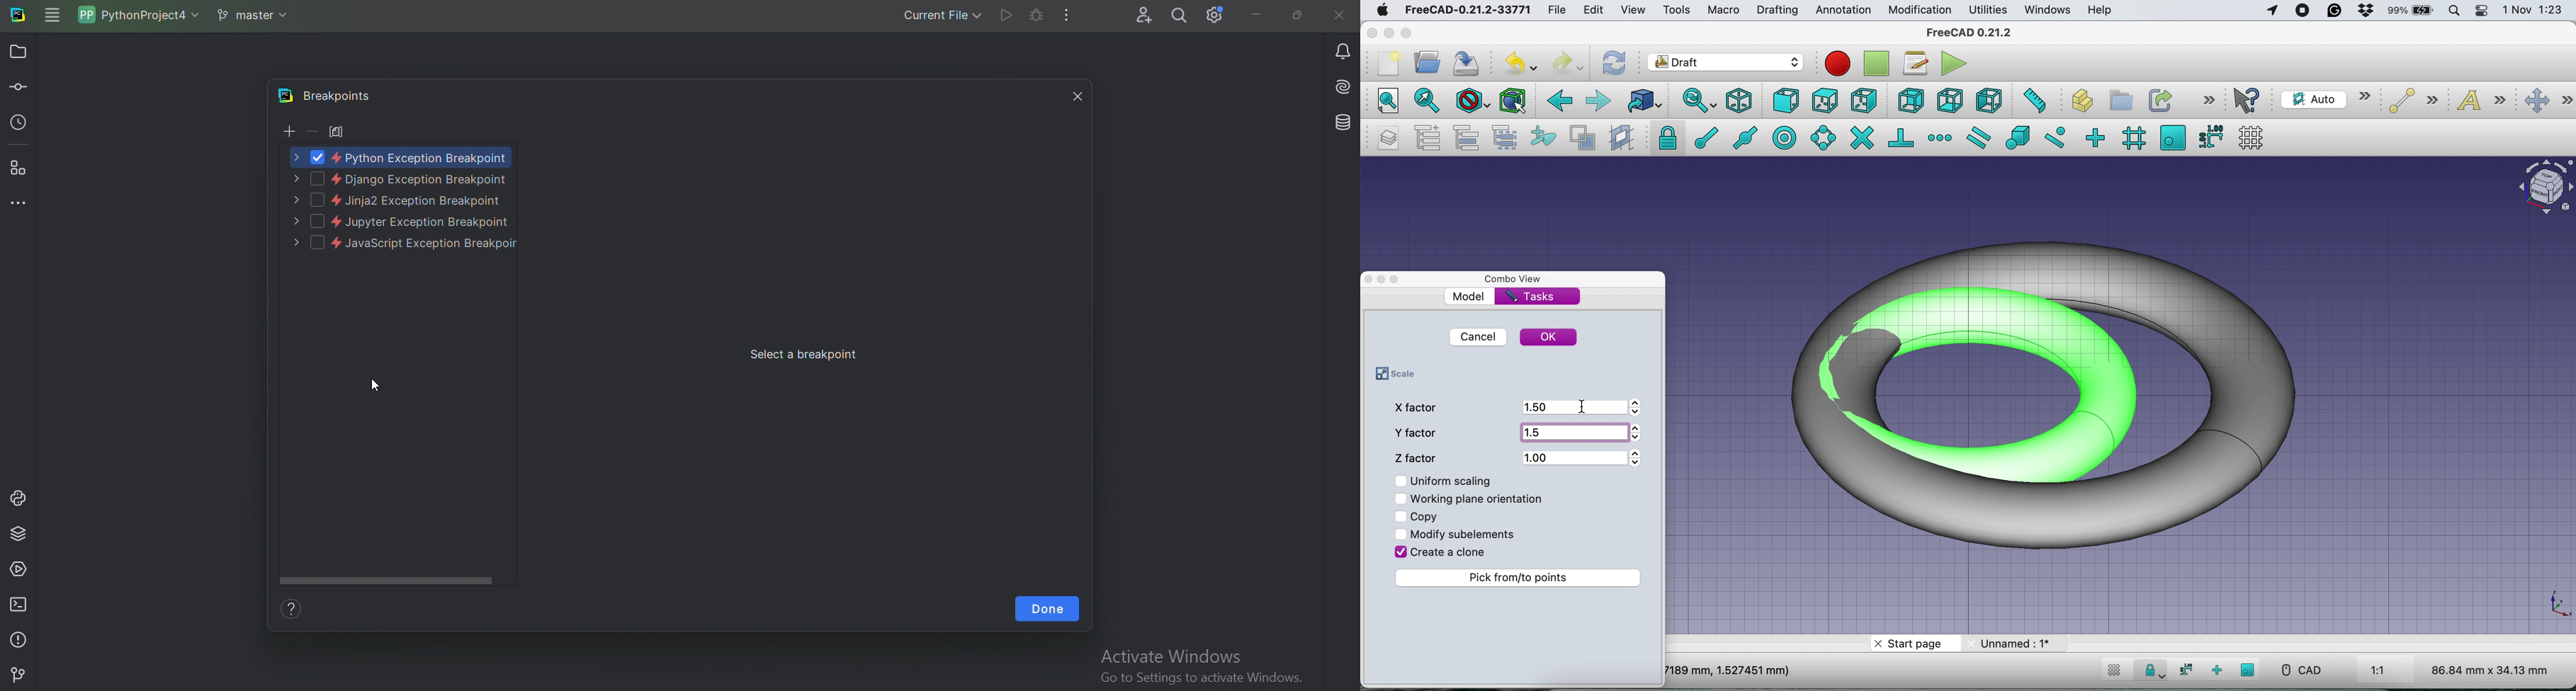 The image size is (2576, 700). I want to click on Arrows, so click(1636, 457).